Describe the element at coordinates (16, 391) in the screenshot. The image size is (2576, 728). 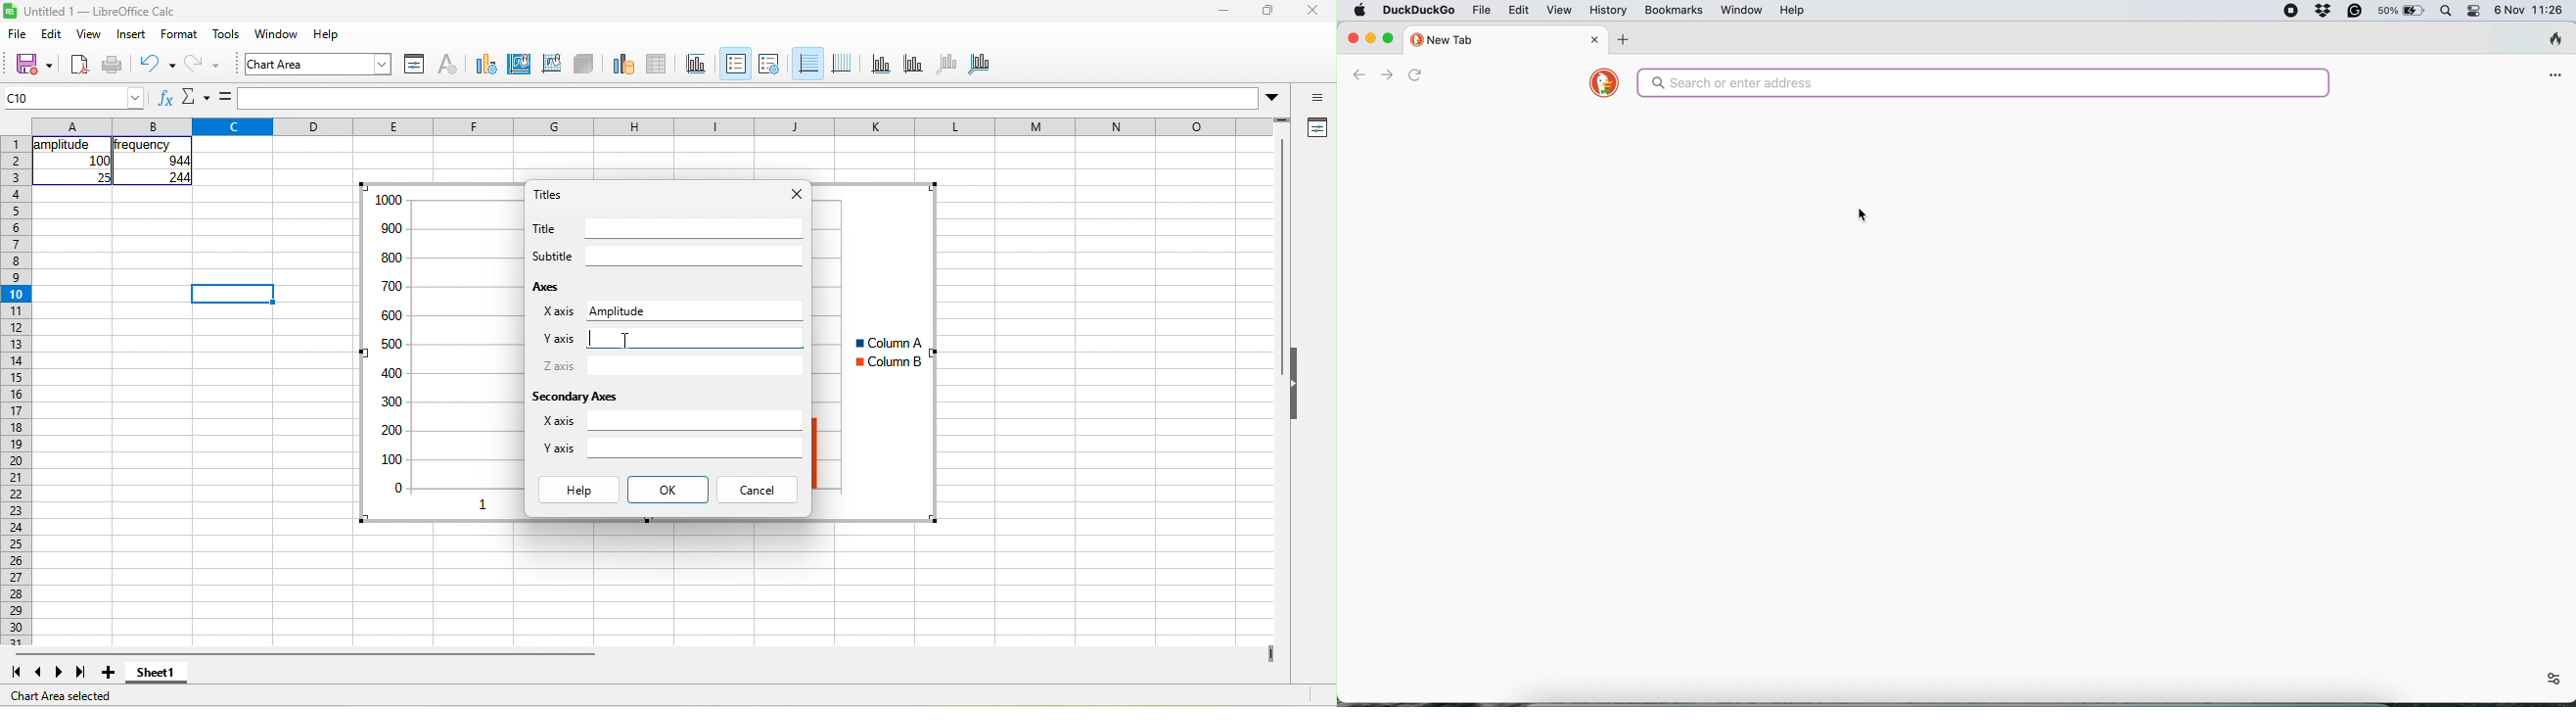
I see `rows` at that location.